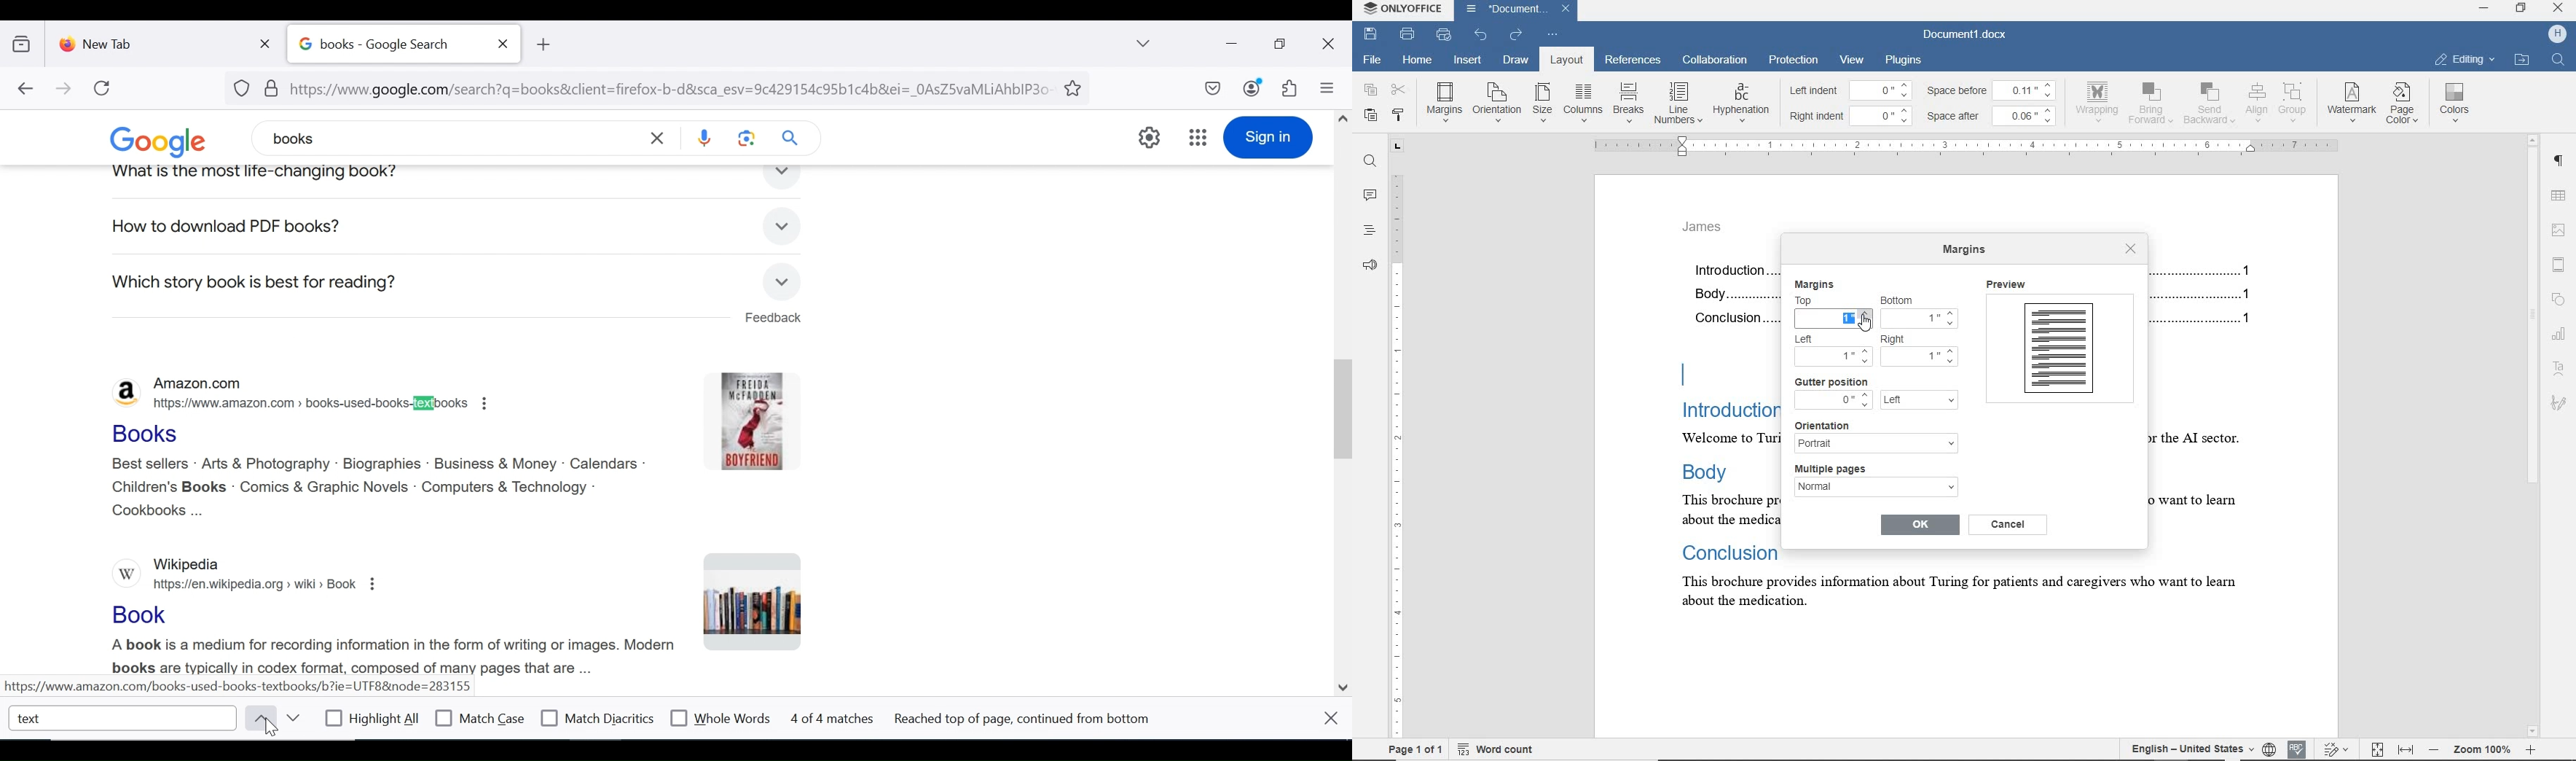  What do you see at coordinates (659, 137) in the screenshot?
I see `clear search` at bounding box center [659, 137].